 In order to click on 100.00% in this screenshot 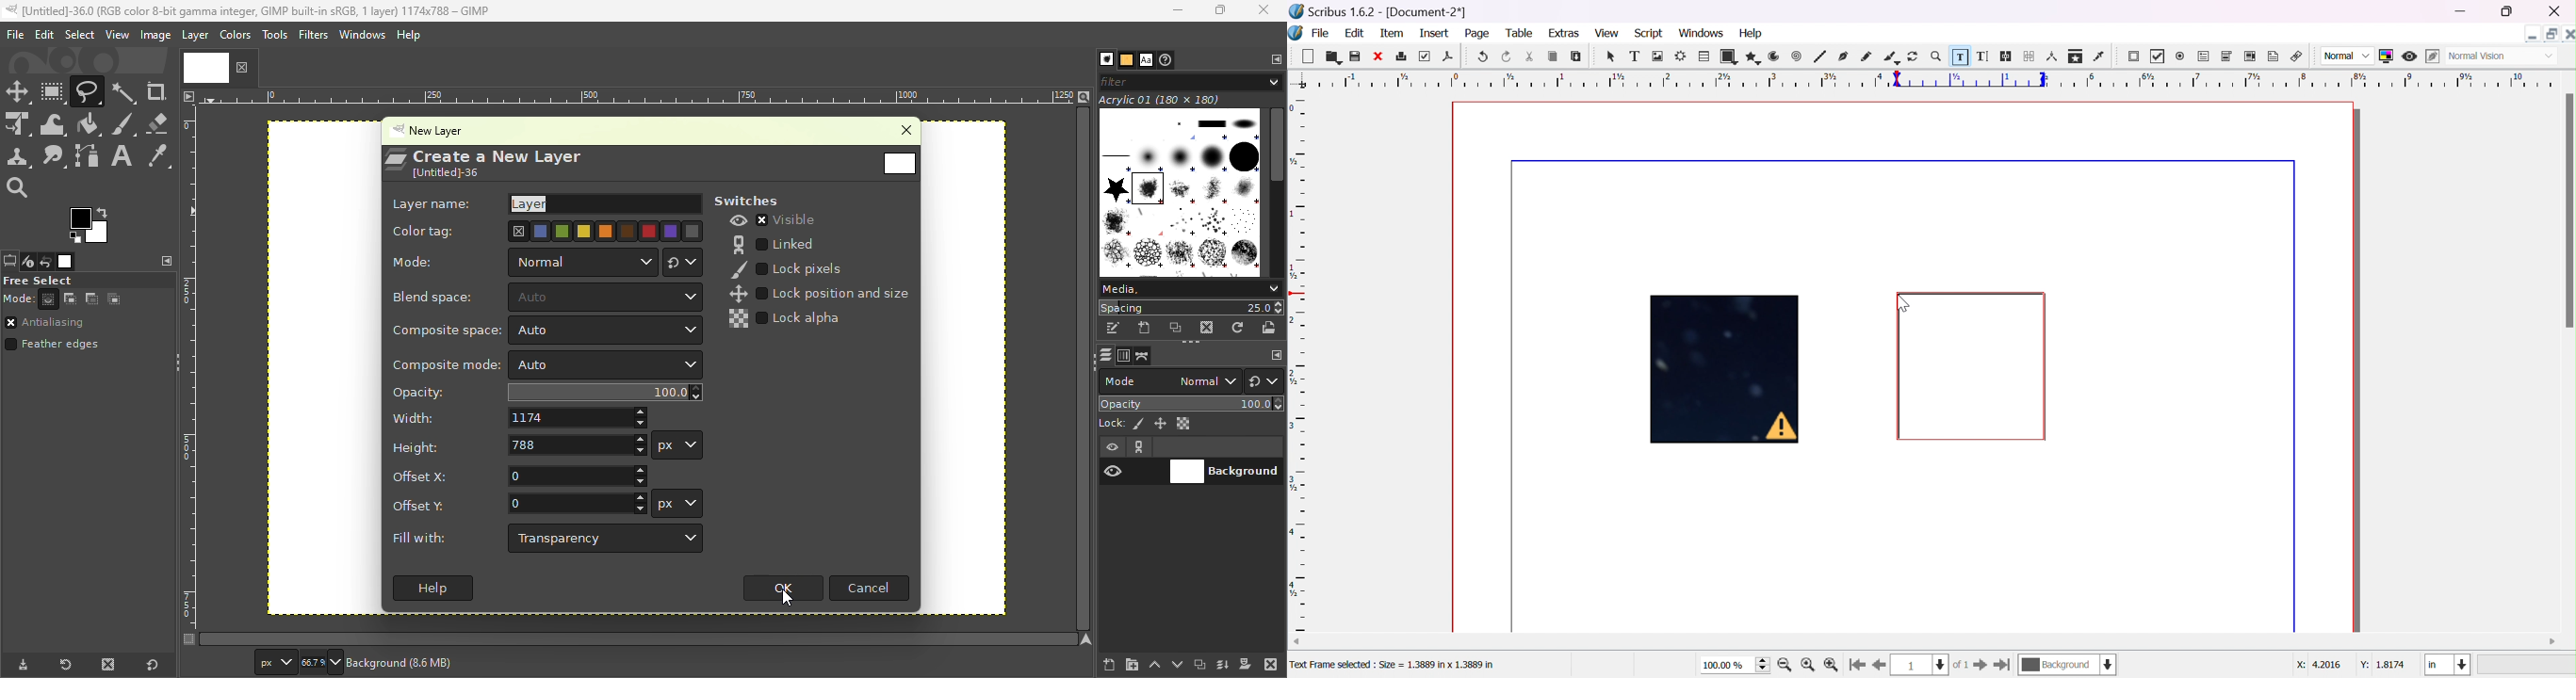, I will do `click(1737, 665)`.